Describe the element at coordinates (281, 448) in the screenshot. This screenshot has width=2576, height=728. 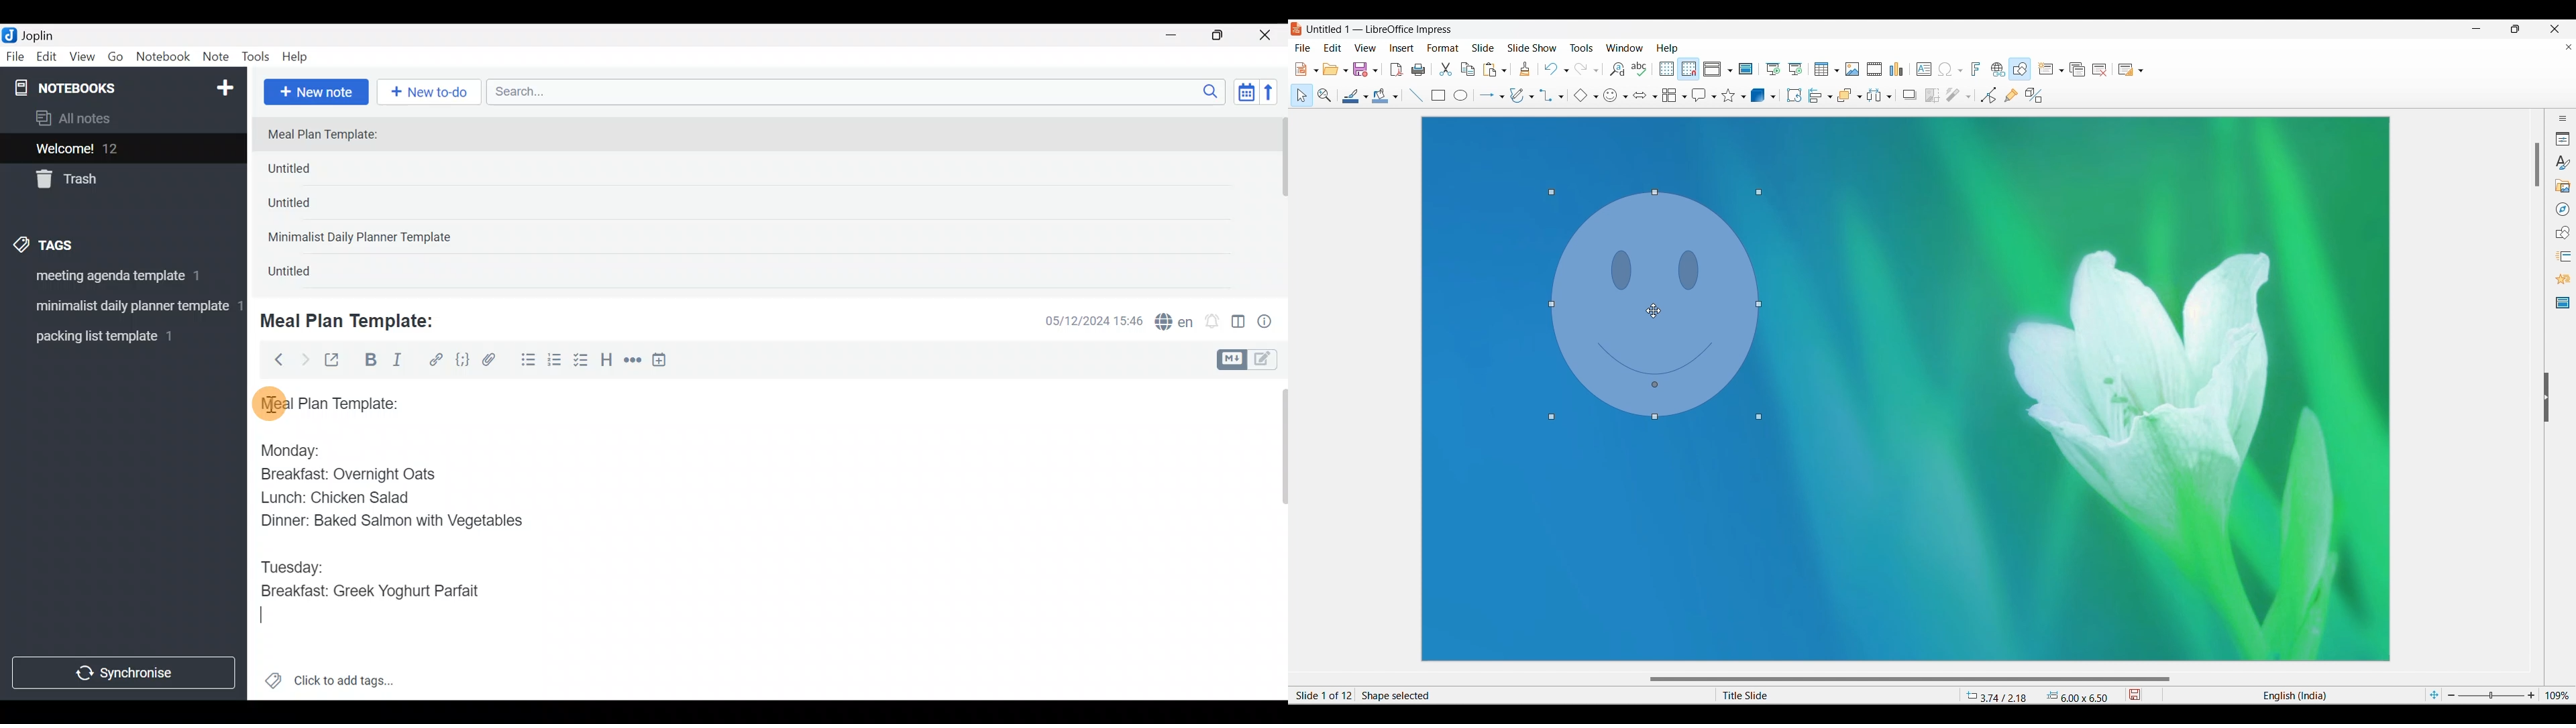
I see `Monday:` at that location.